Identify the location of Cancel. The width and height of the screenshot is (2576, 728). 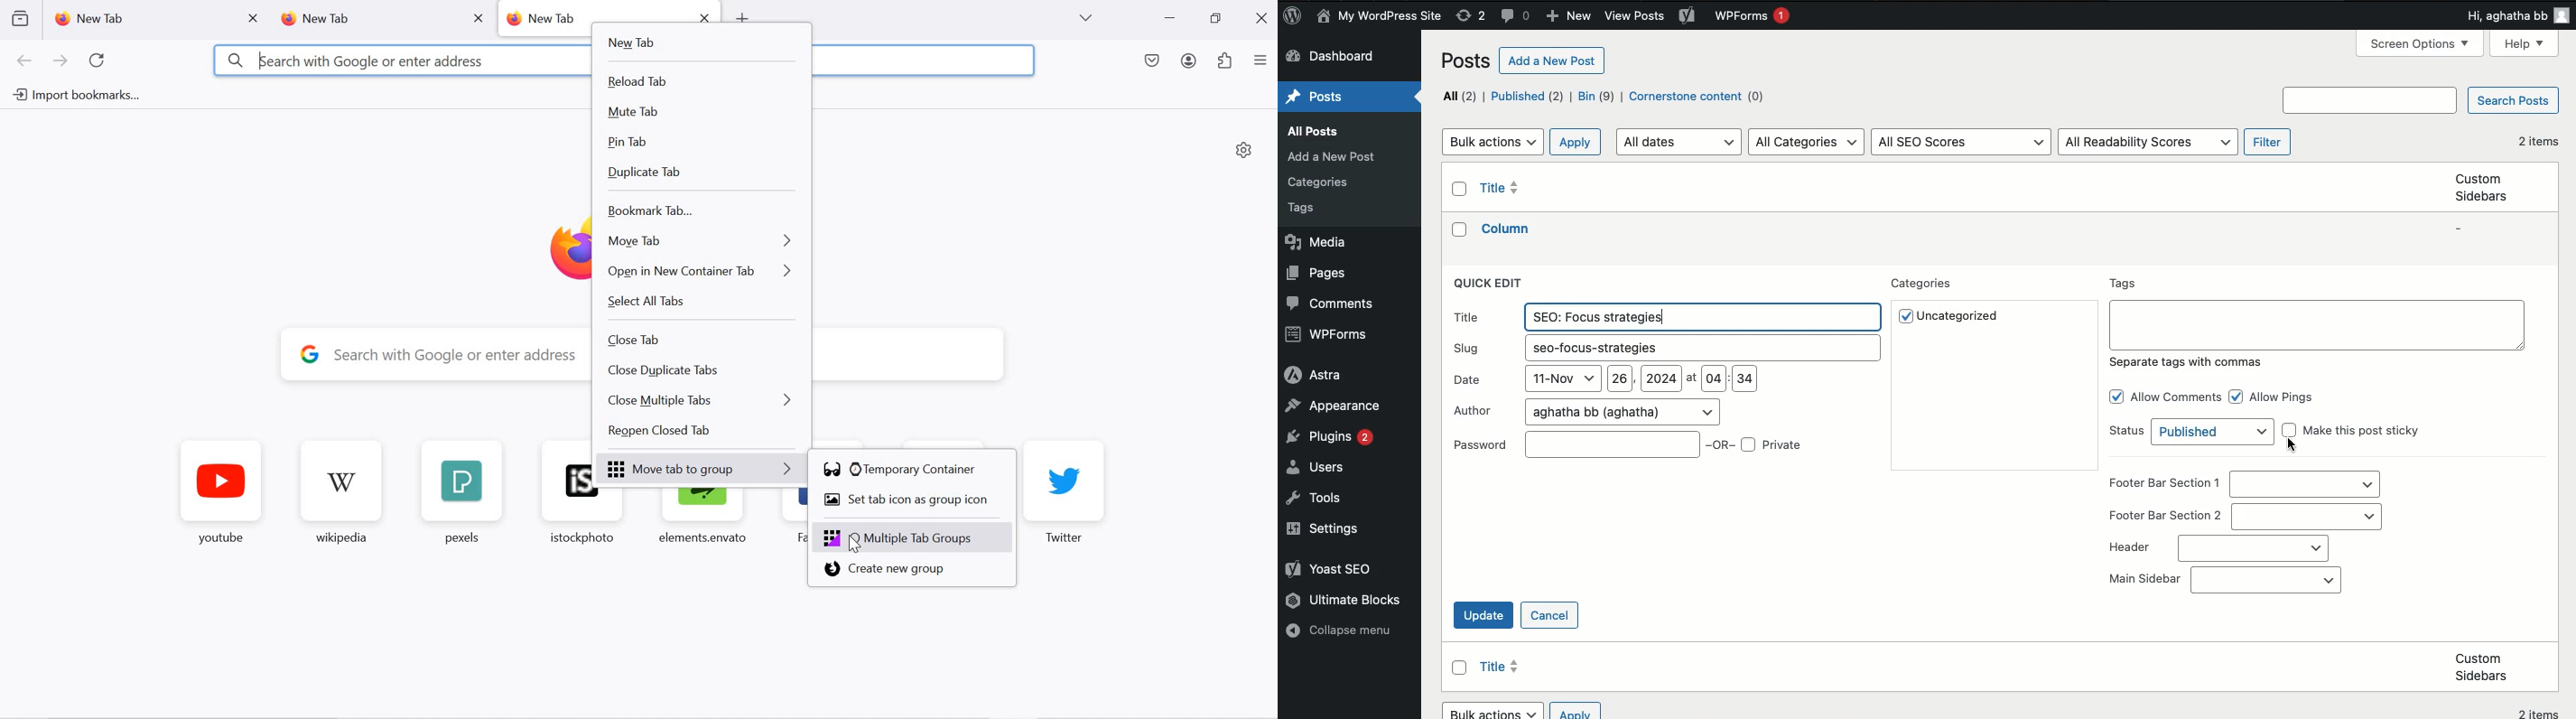
(1548, 615).